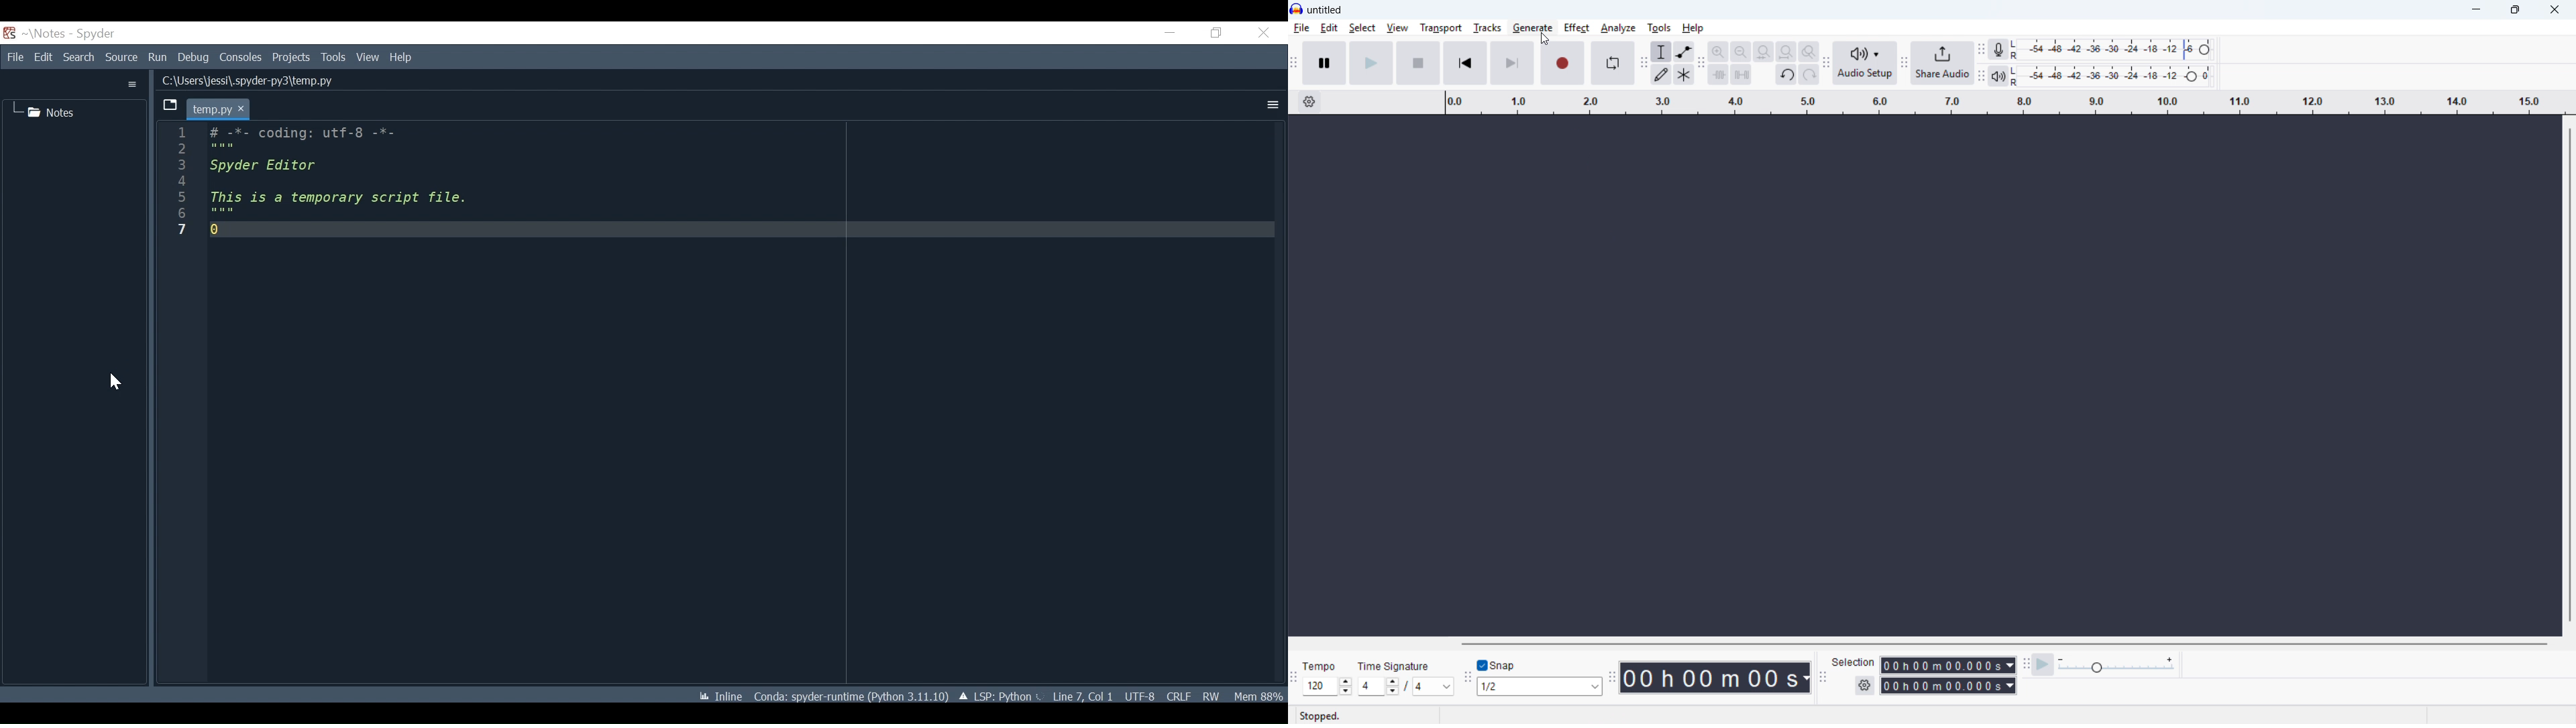 The height and width of the screenshot is (728, 2576). Describe the element at coordinates (2043, 664) in the screenshot. I see `Play at speed ` at that location.